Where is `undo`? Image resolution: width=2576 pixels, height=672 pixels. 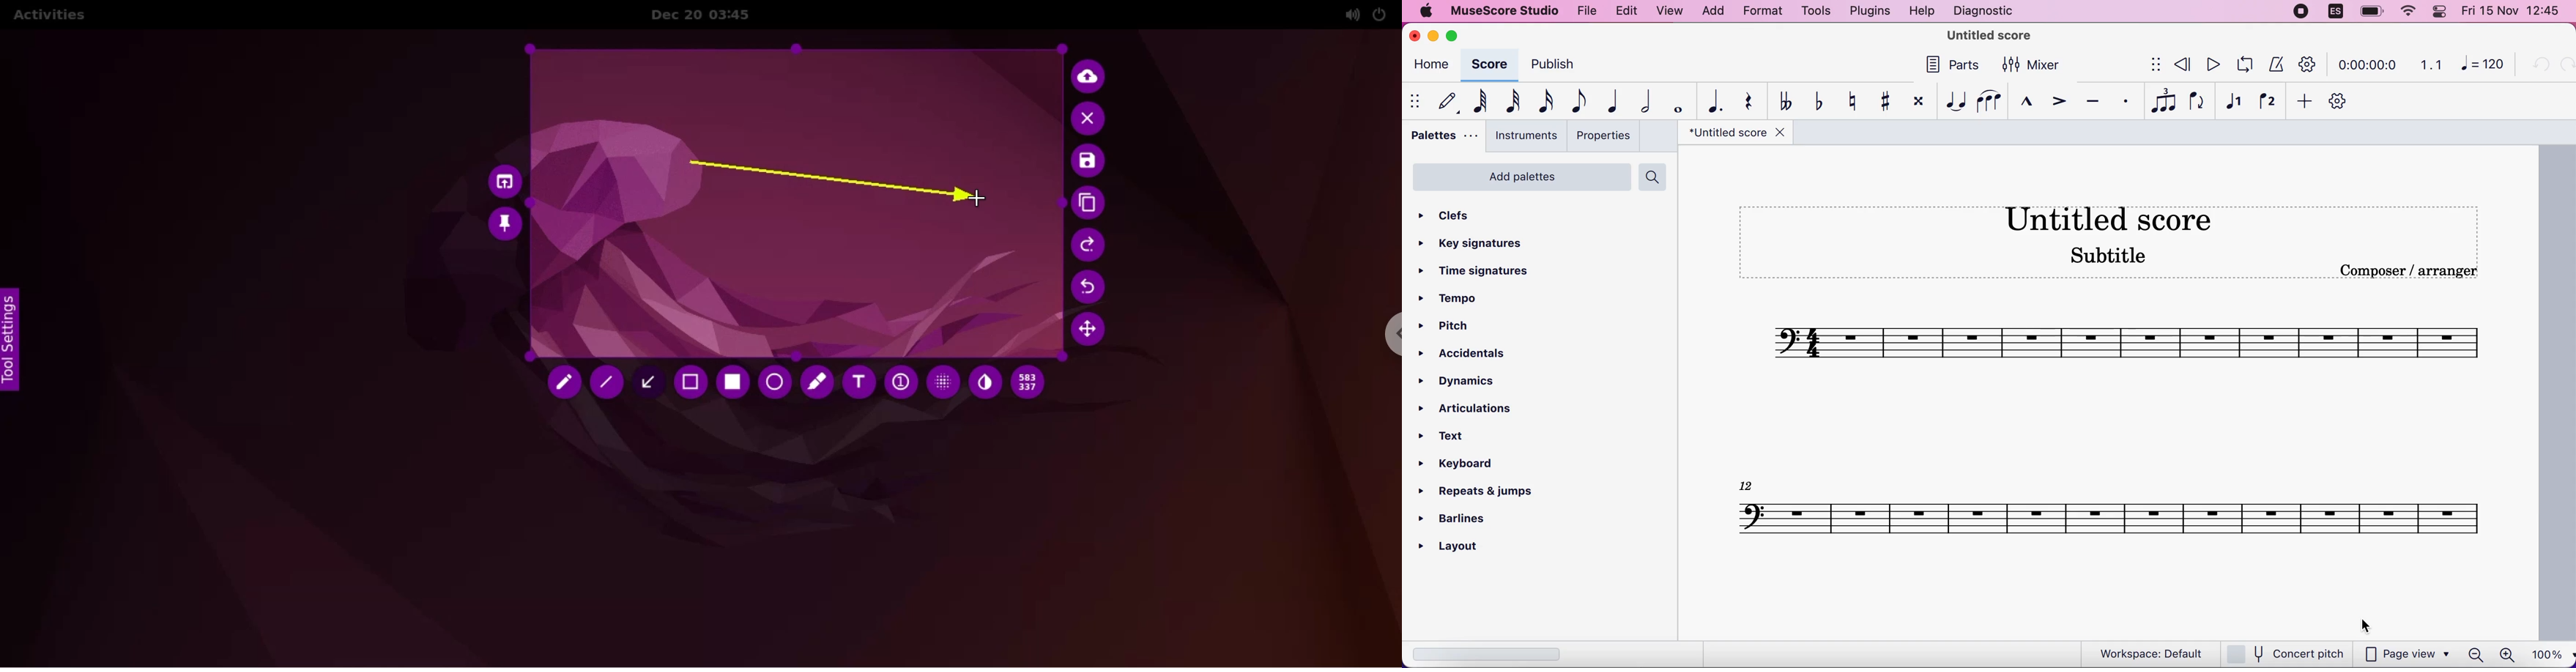 undo is located at coordinates (2538, 65).